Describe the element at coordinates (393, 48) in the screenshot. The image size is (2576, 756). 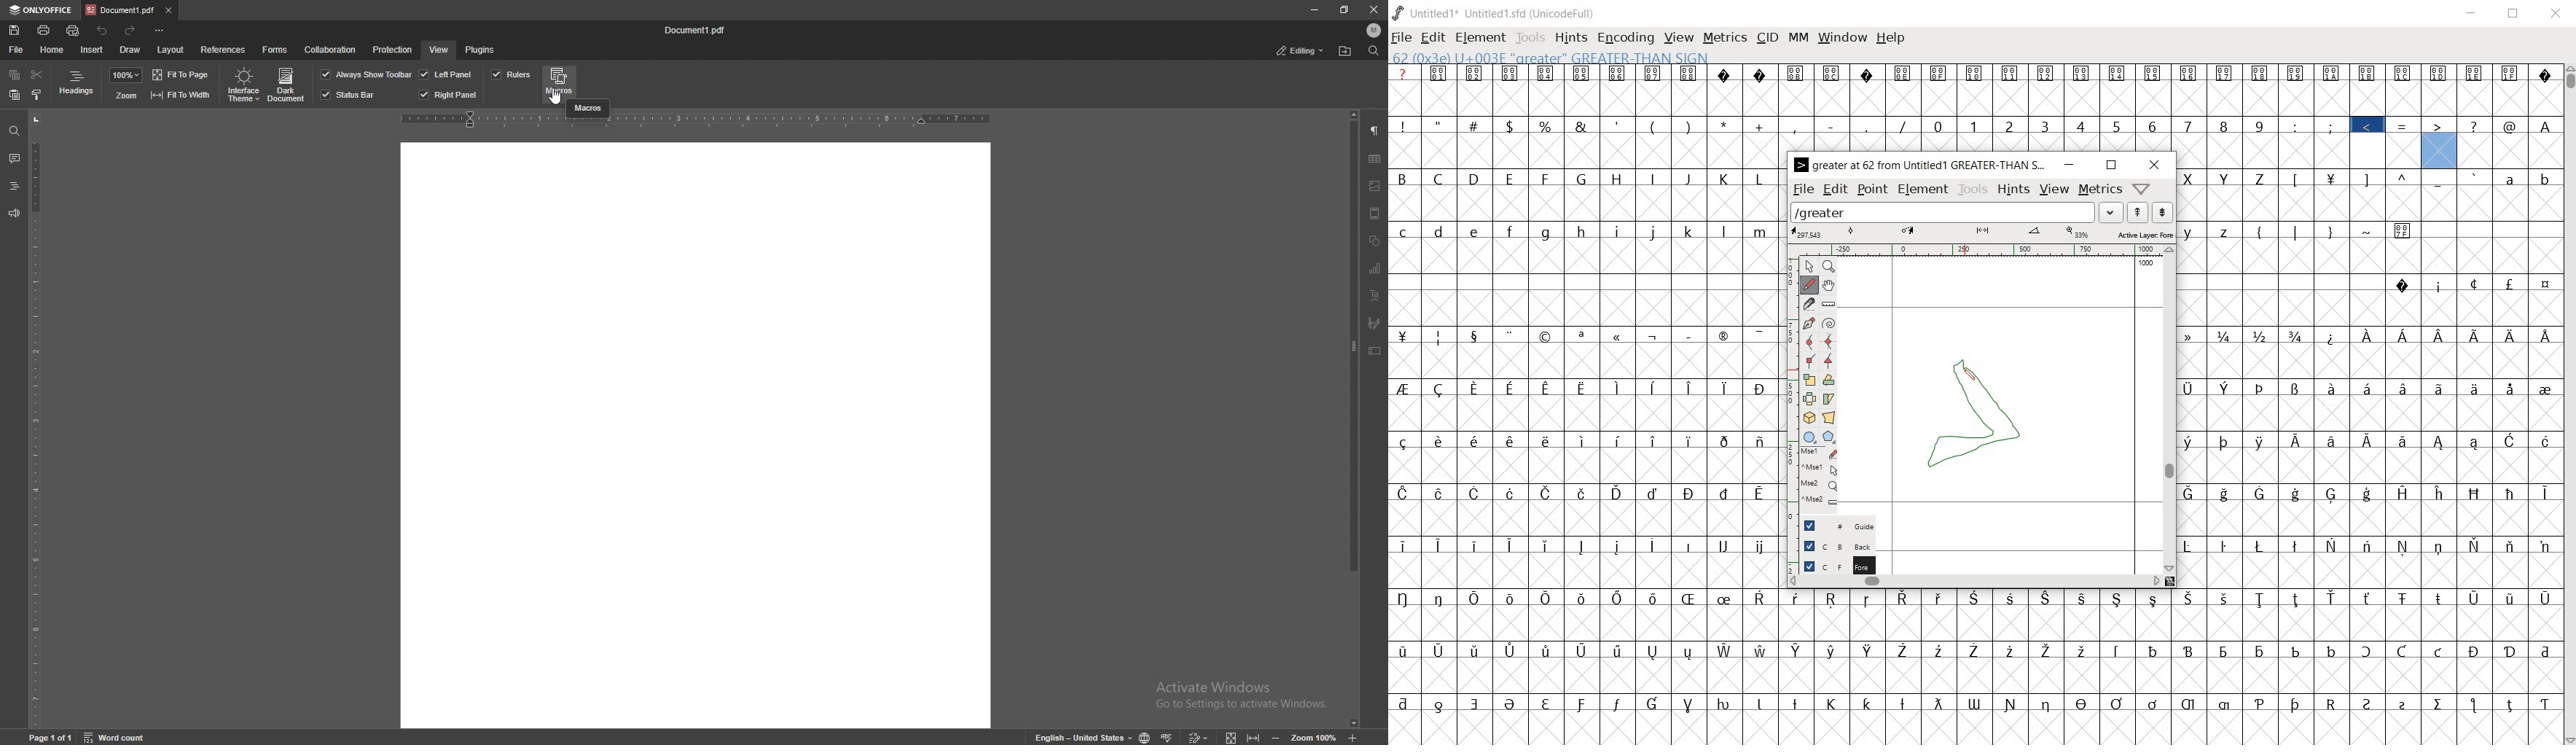
I see `protection` at that location.